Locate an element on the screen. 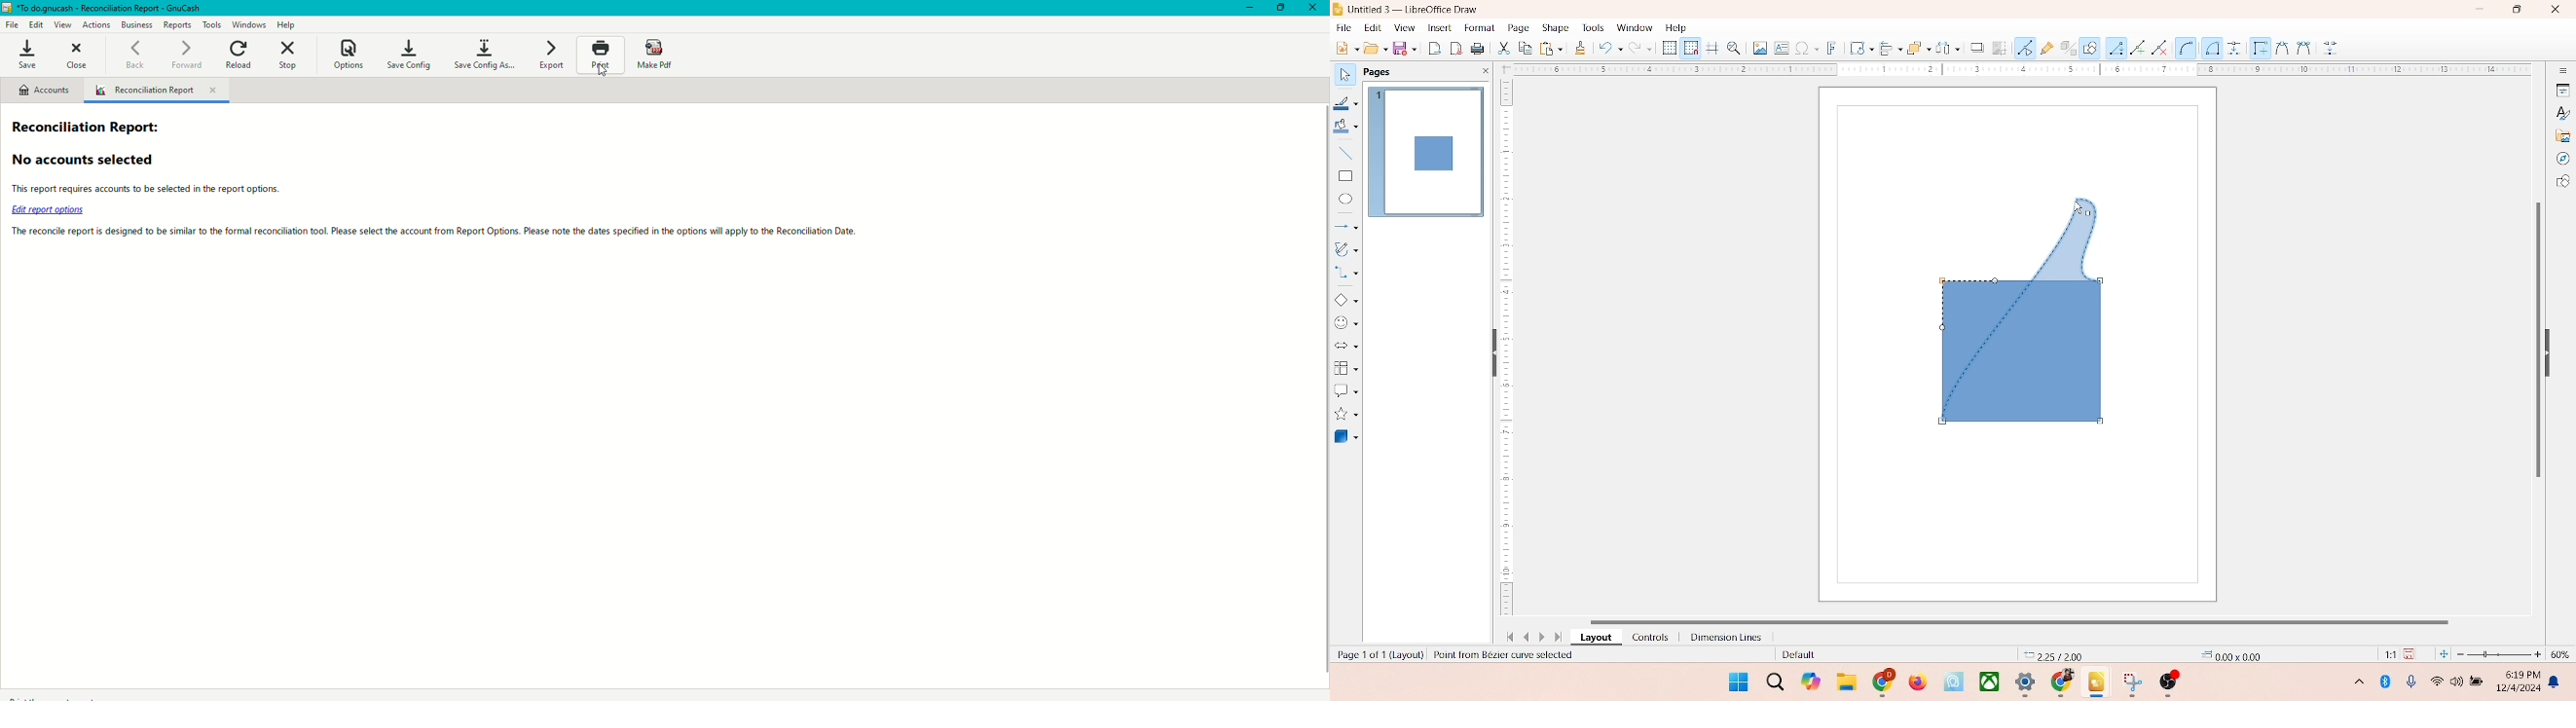 The image size is (2576, 728). cursor is located at coordinates (2078, 211).